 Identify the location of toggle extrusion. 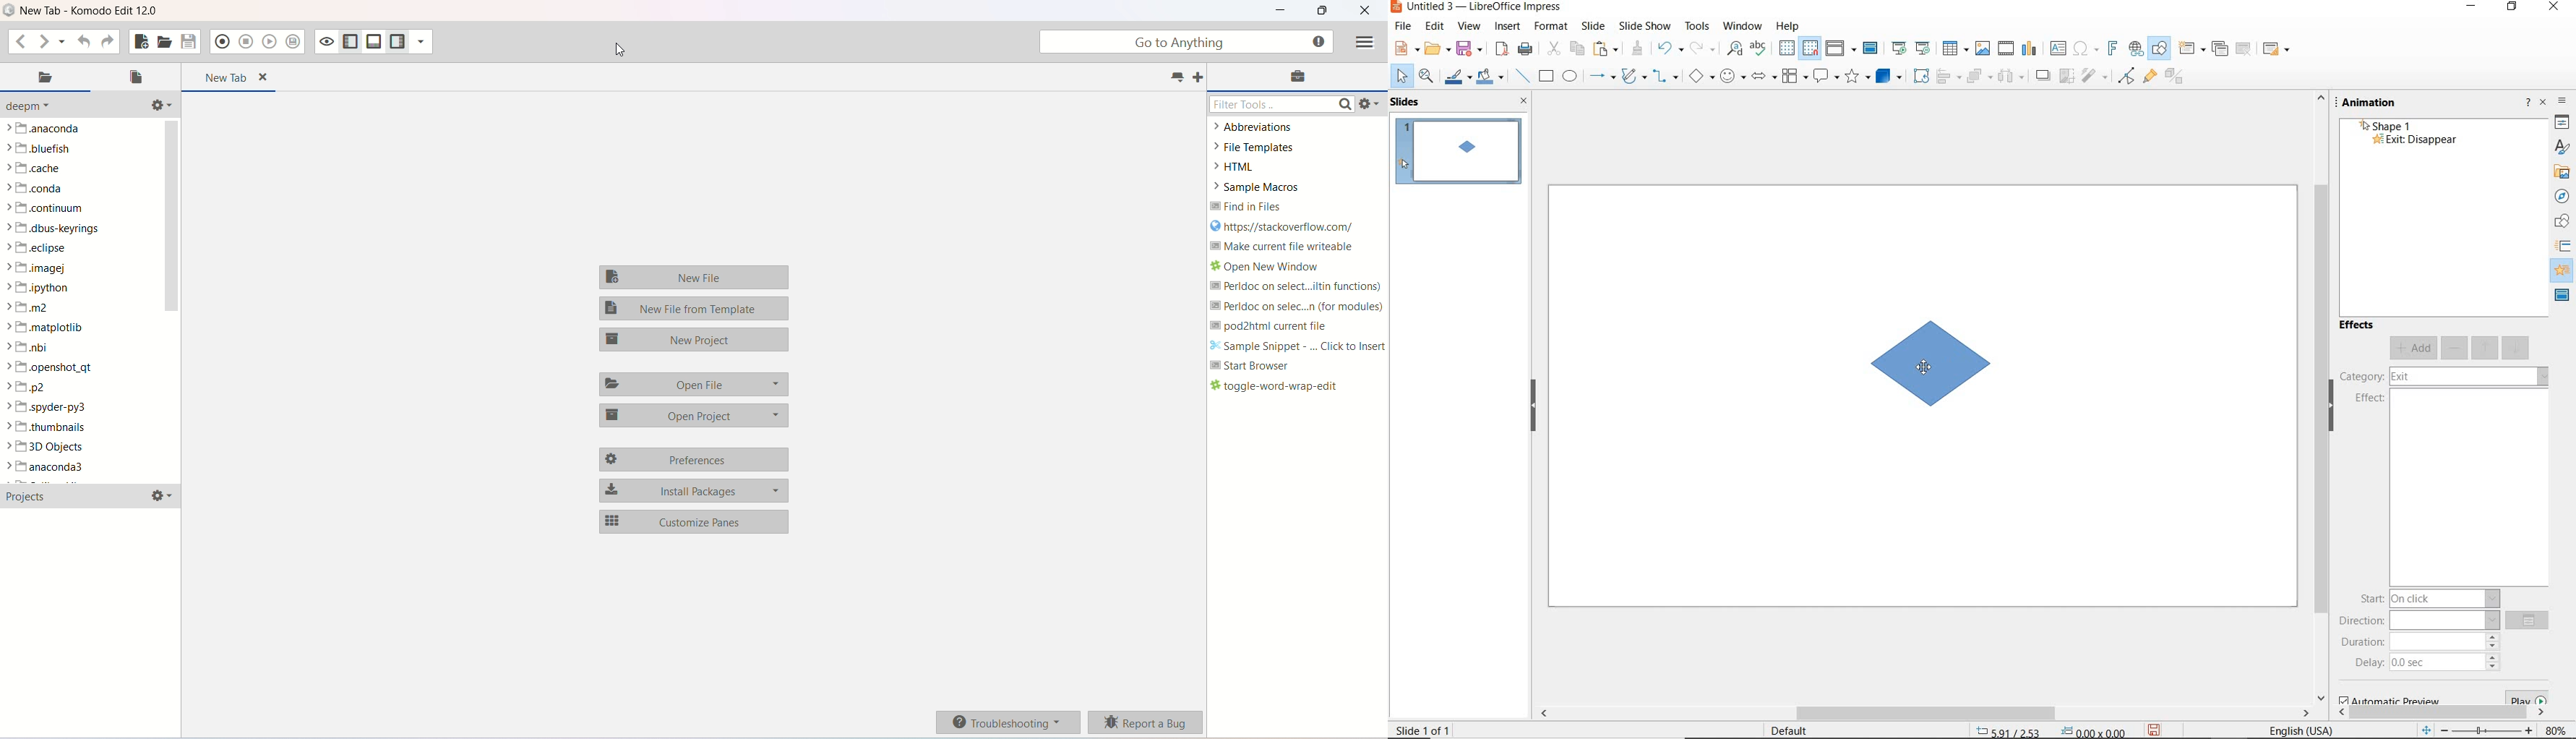
(2177, 78).